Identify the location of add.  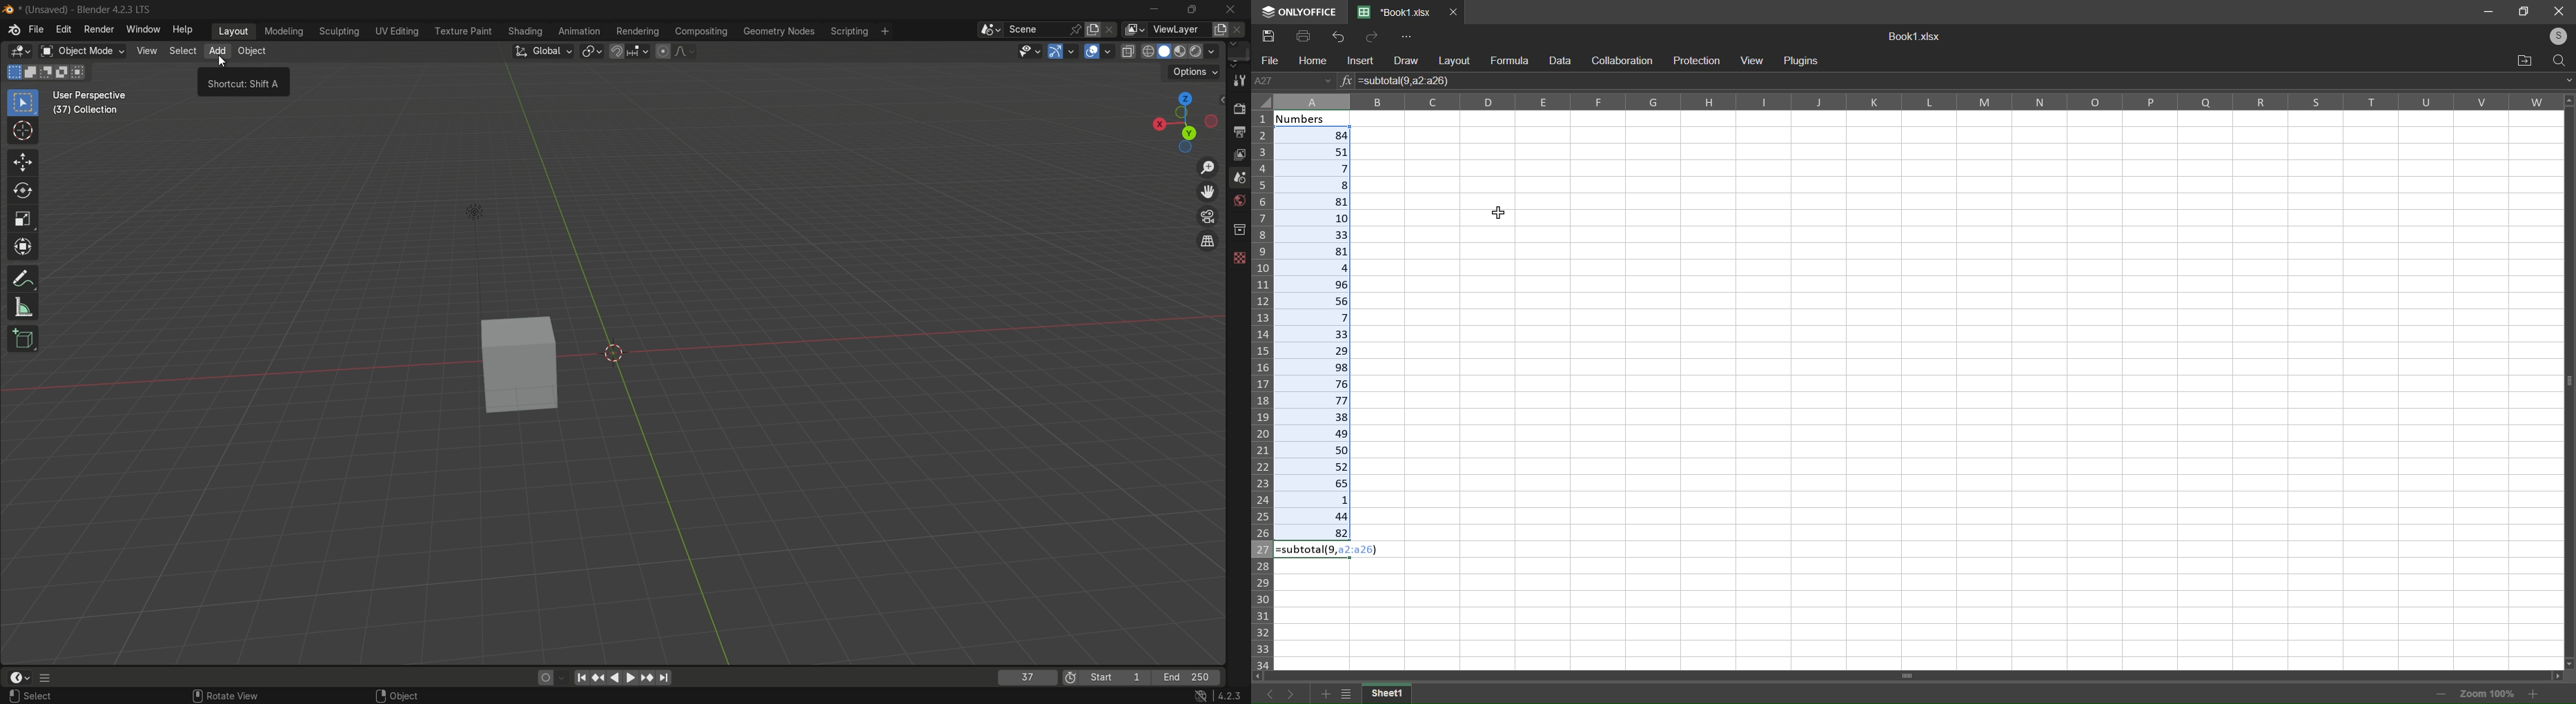
(216, 51).